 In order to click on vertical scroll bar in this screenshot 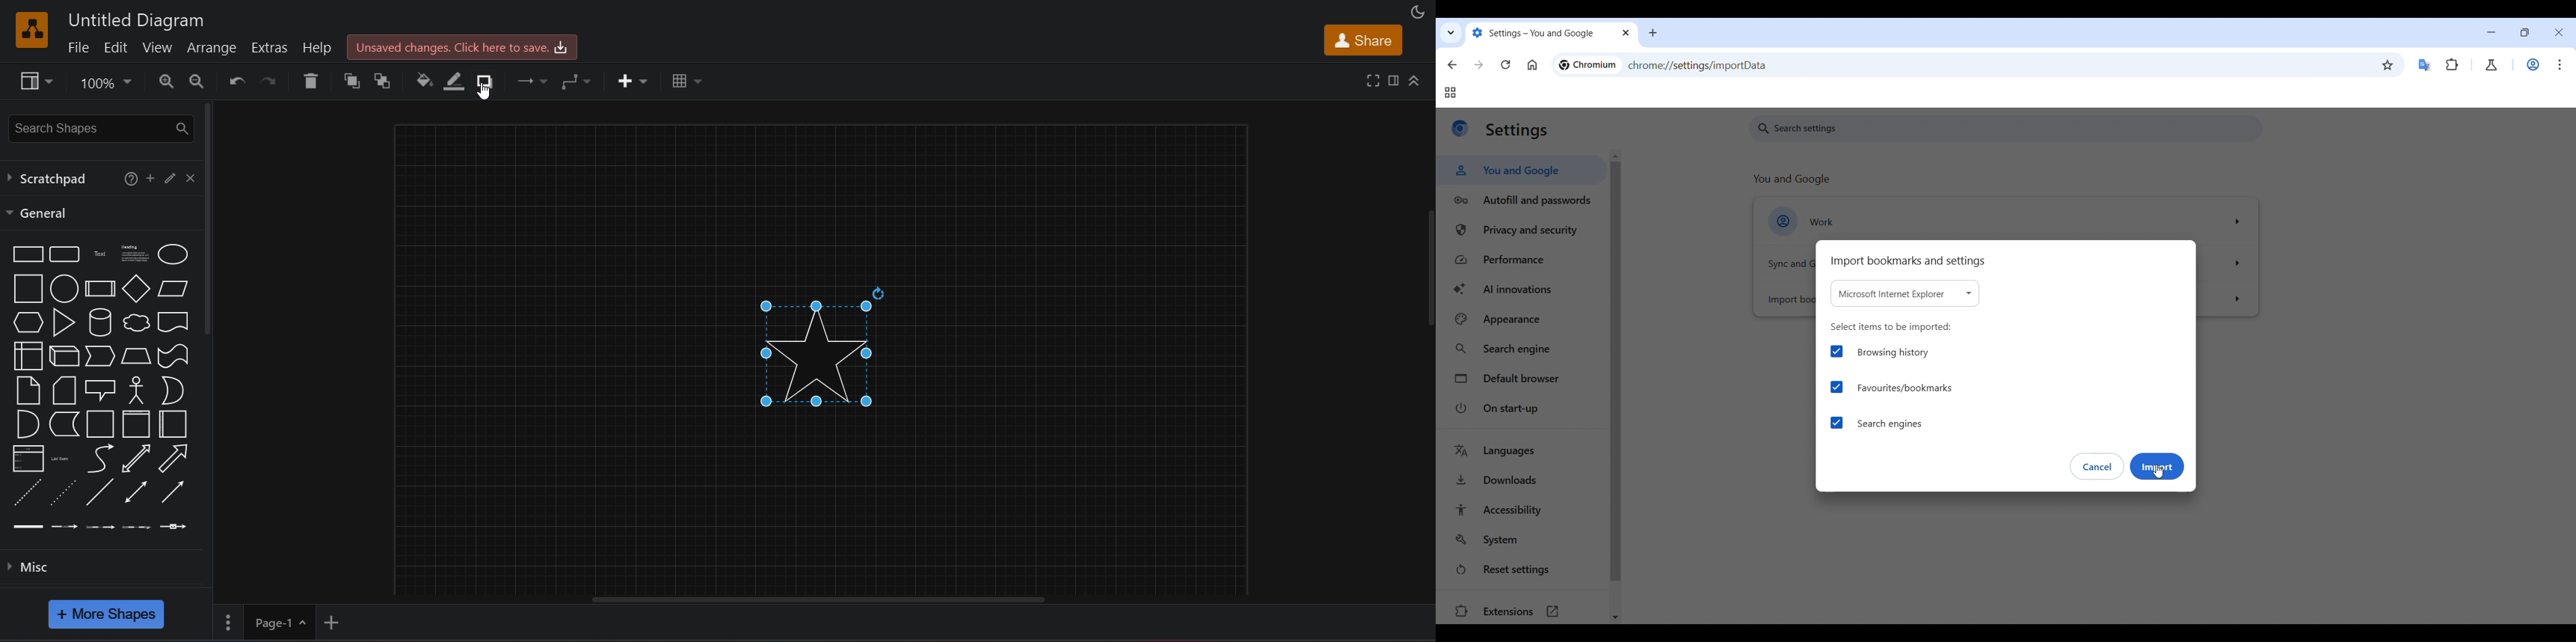, I will do `click(209, 219)`.